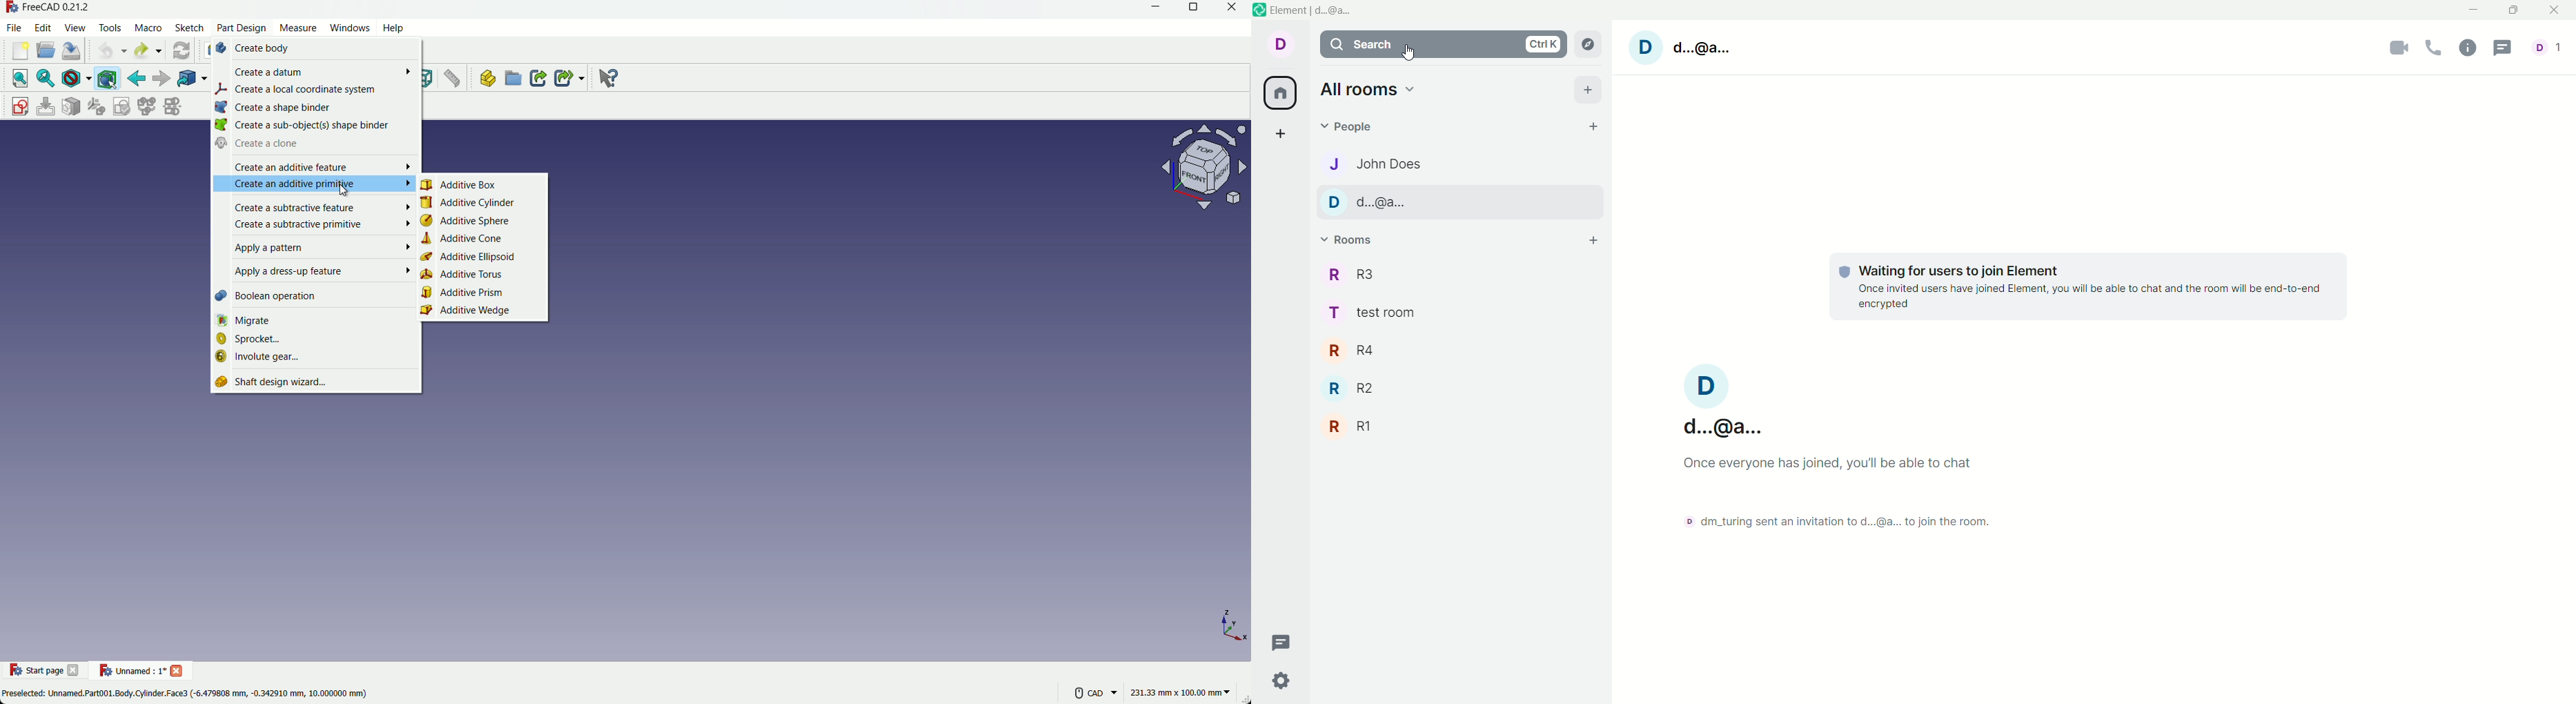  I want to click on measuring unit, so click(1176, 690).